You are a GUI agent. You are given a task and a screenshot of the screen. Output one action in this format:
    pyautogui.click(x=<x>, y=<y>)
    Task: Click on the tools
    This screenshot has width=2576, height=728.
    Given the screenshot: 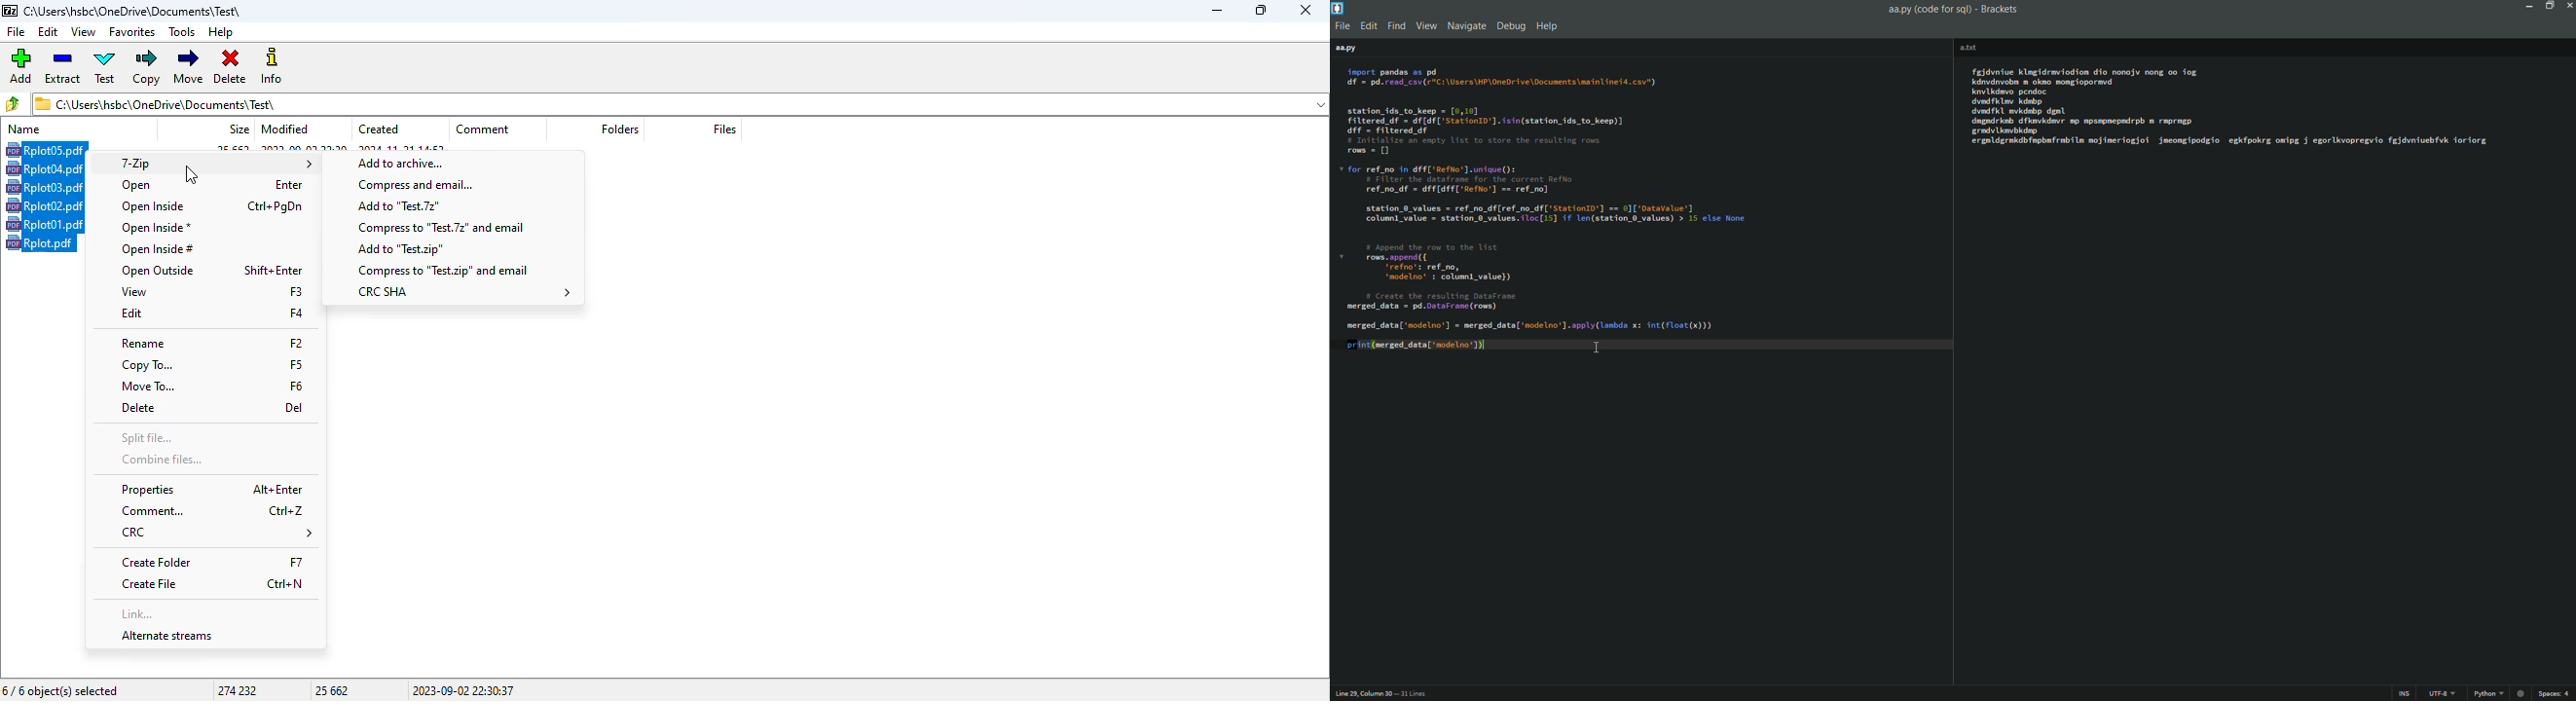 What is the action you would take?
    pyautogui.click(x=183, y=32)
    